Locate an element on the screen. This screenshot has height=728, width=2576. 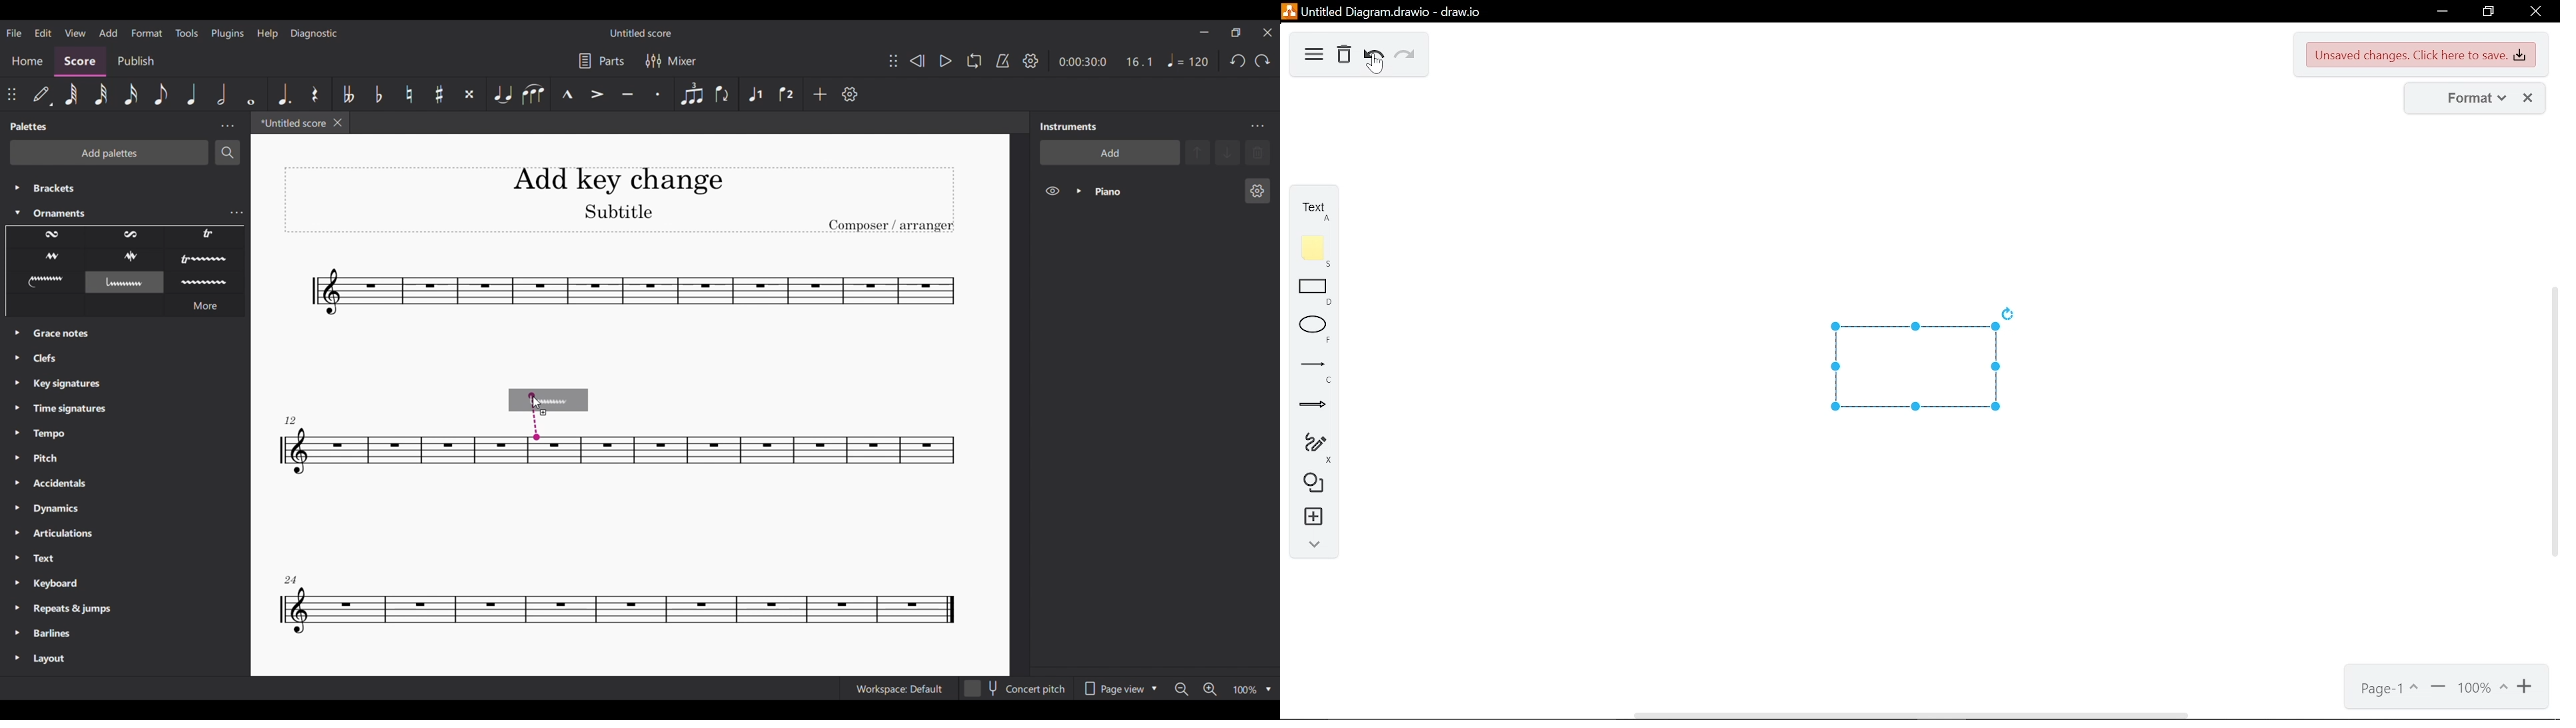
Search palette is located at coordinates (227, 153).